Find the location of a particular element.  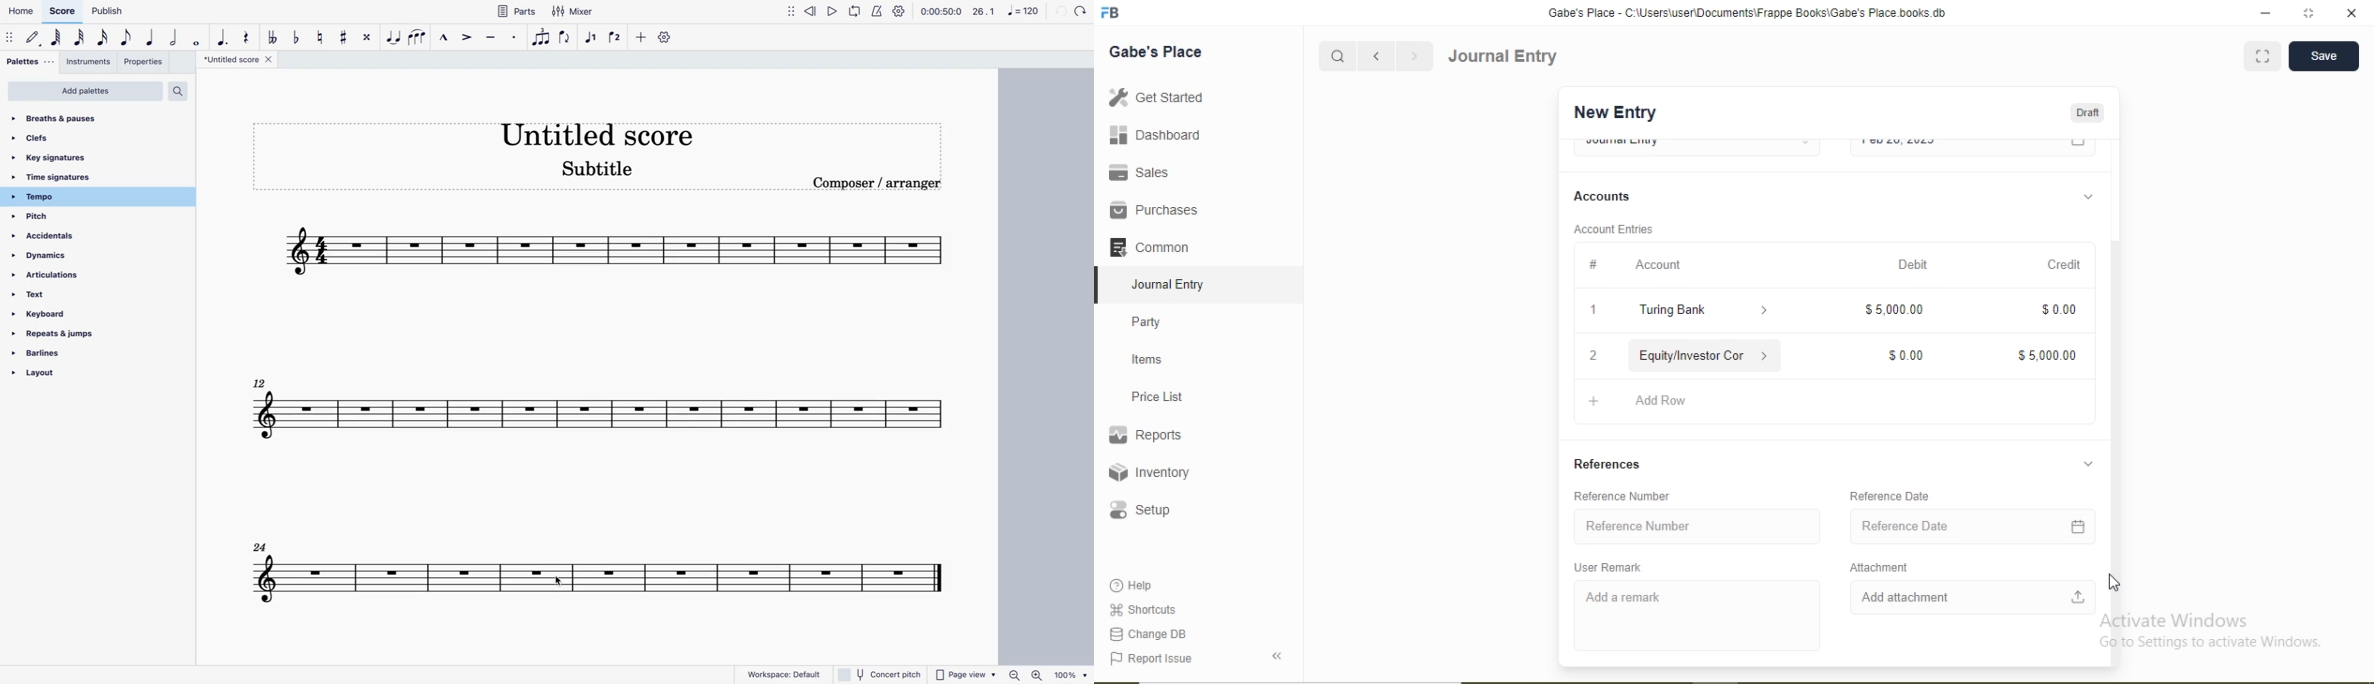

Gabe's Place is located at coordinates (1156, 52).